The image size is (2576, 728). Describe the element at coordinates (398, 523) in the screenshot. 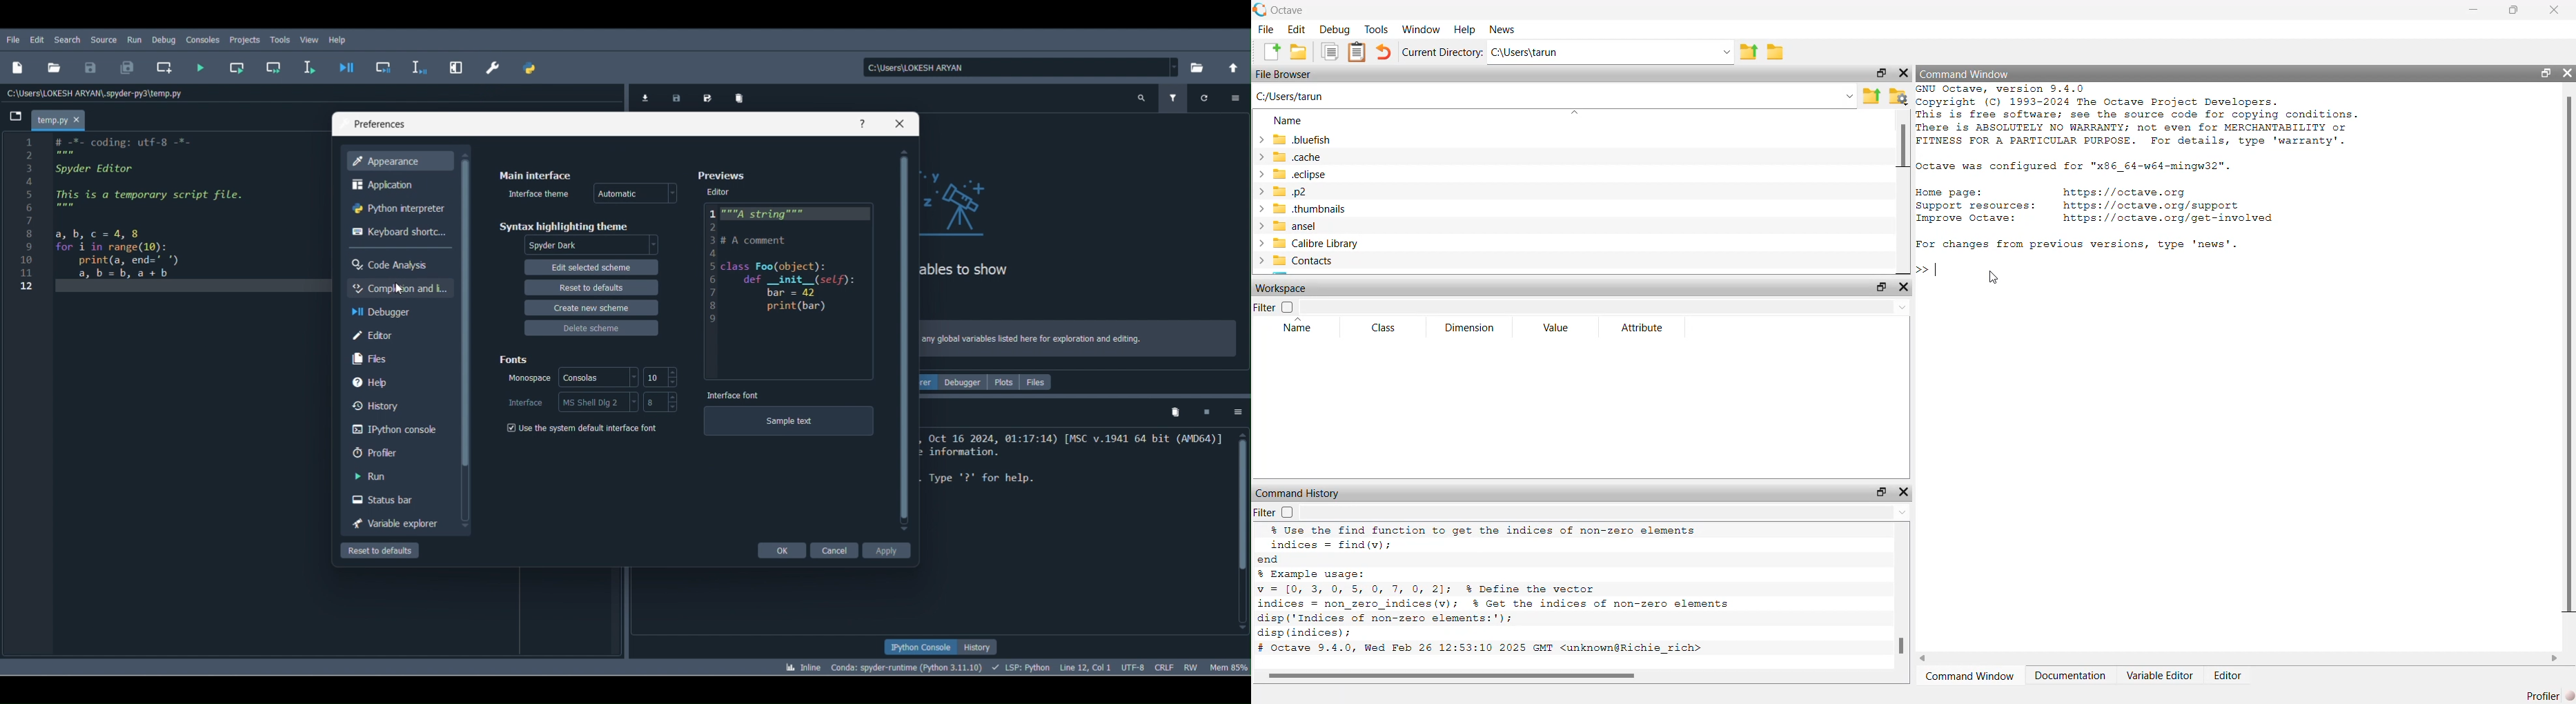

I see `Variable explorer` at that location.